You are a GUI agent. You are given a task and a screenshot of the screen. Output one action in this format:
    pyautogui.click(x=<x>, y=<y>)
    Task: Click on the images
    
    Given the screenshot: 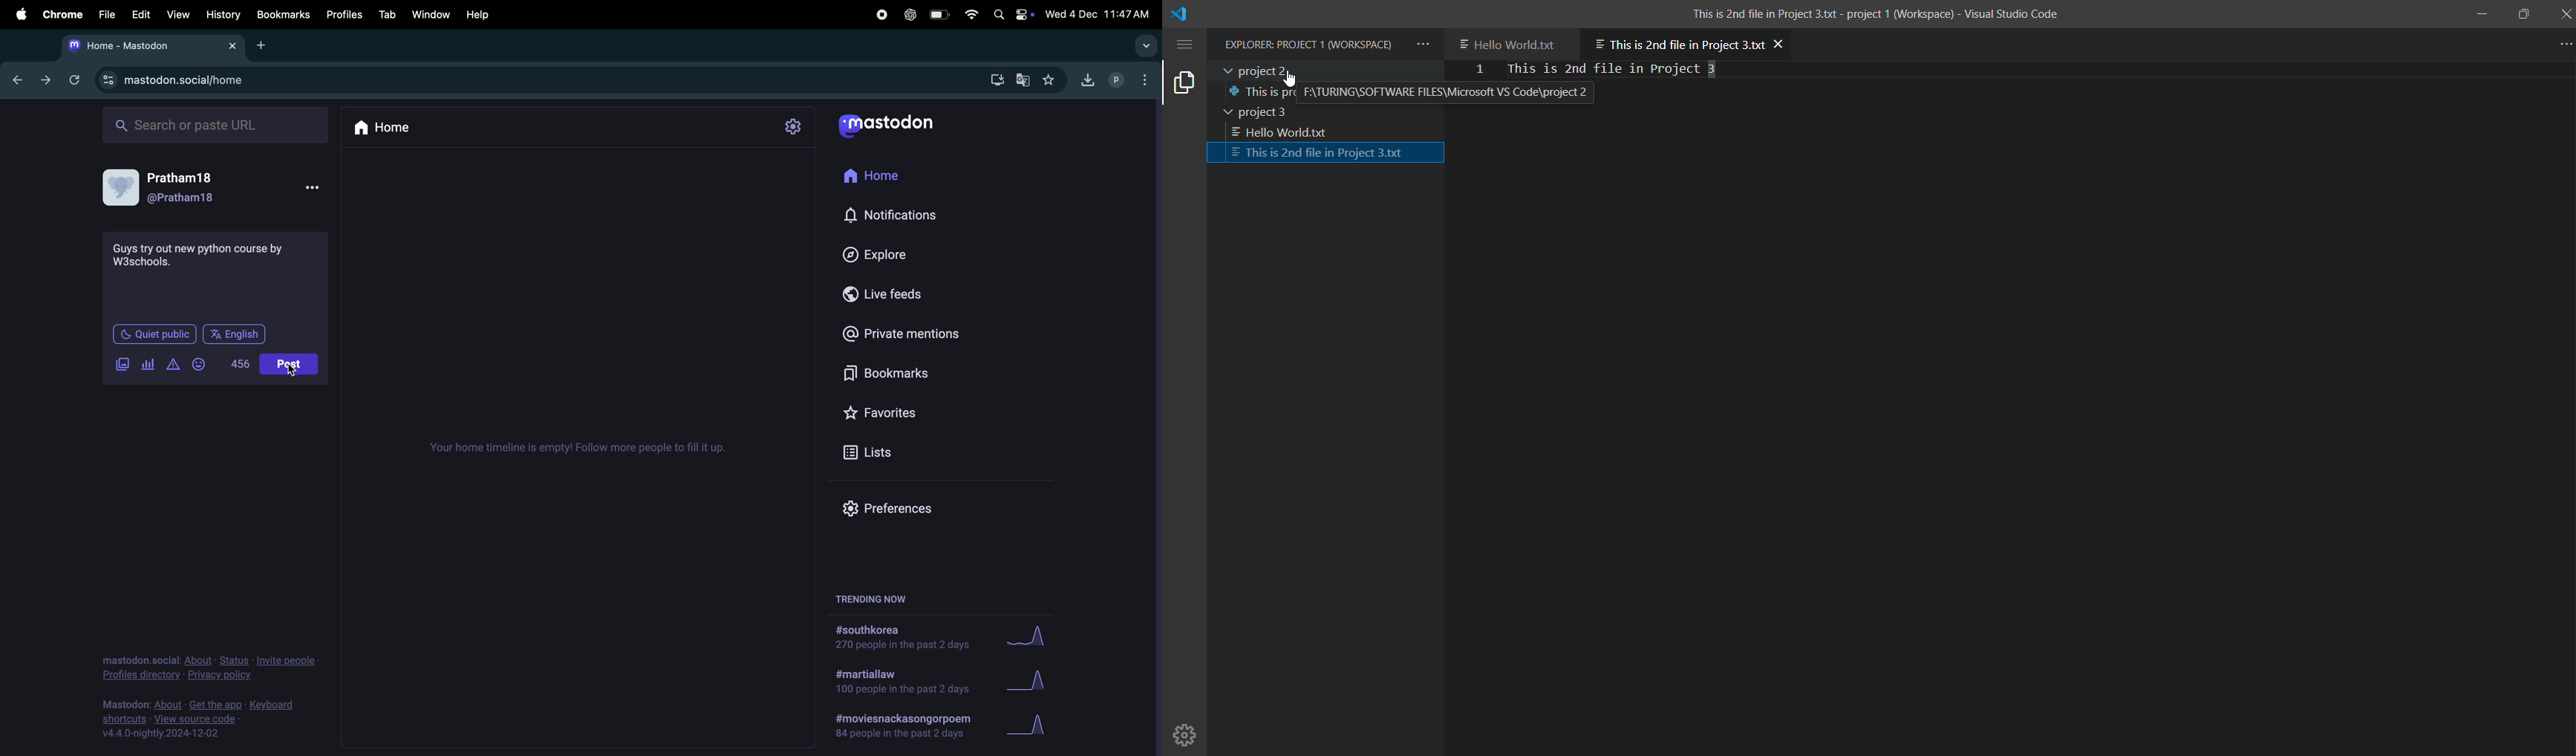 What is the action you would take?
    pyautogui.click(x=122, y=365)
    